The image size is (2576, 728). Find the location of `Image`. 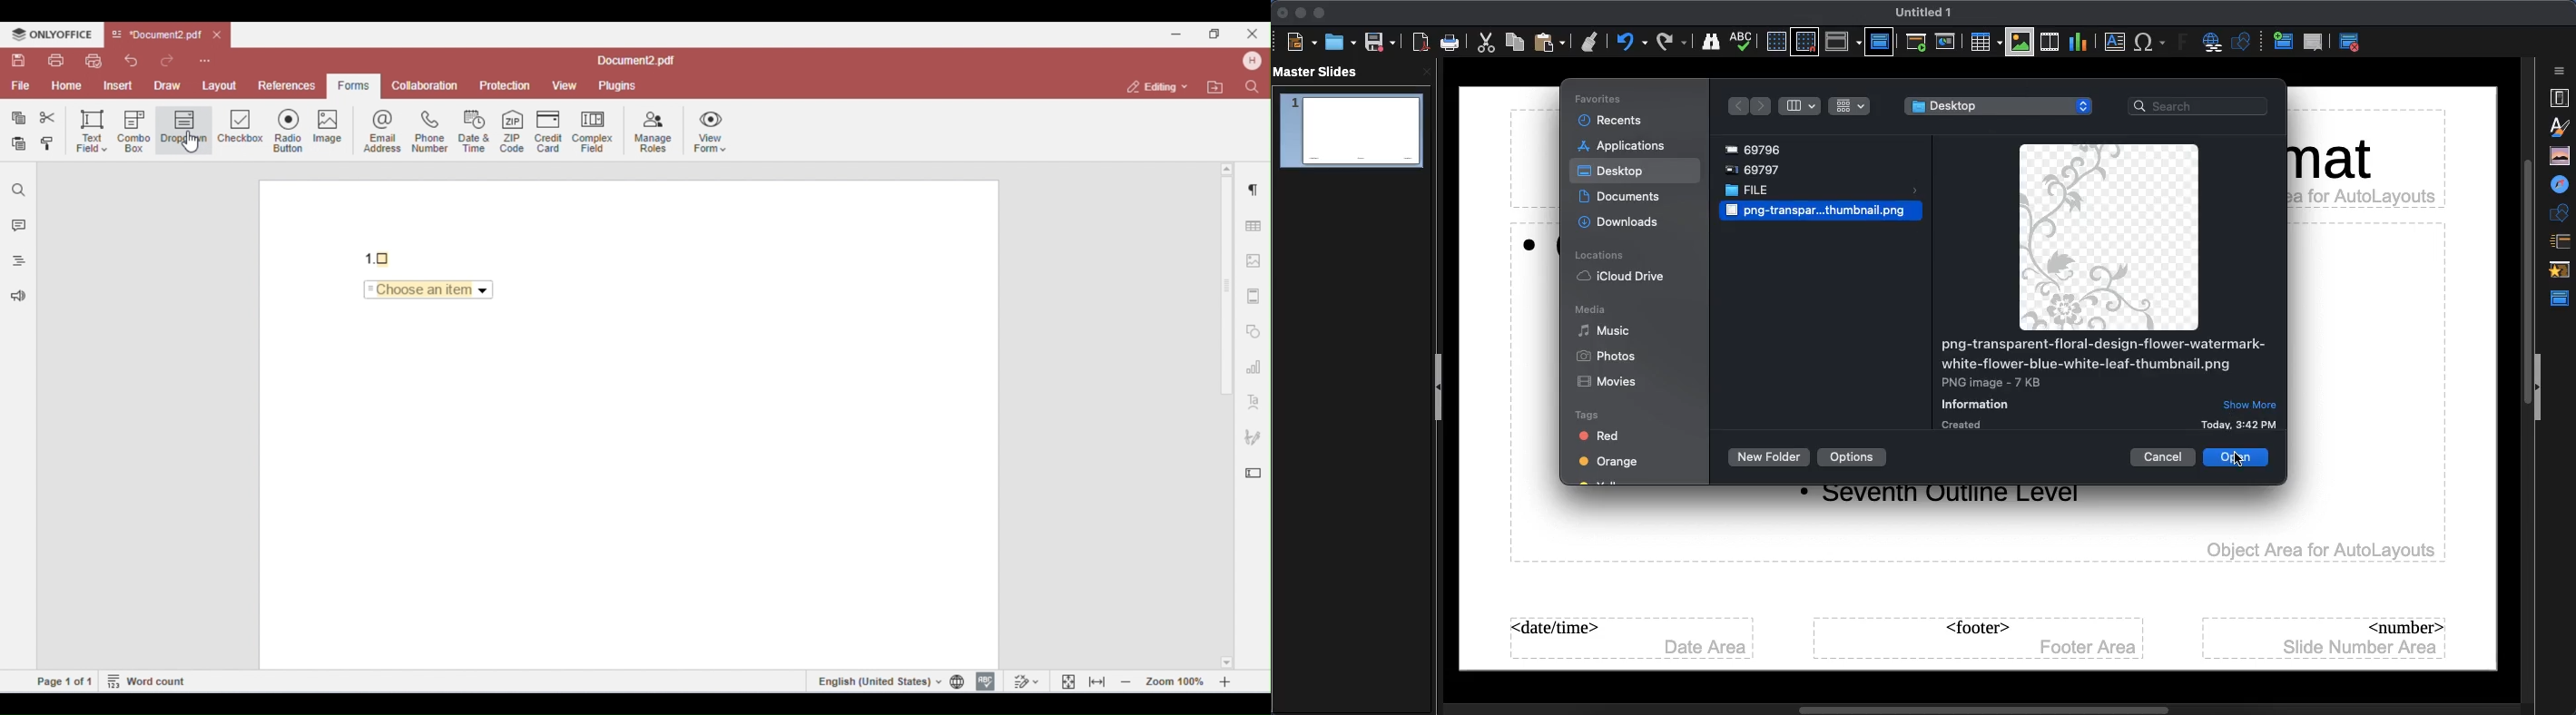

Image is located at coordinates (2107, 237).